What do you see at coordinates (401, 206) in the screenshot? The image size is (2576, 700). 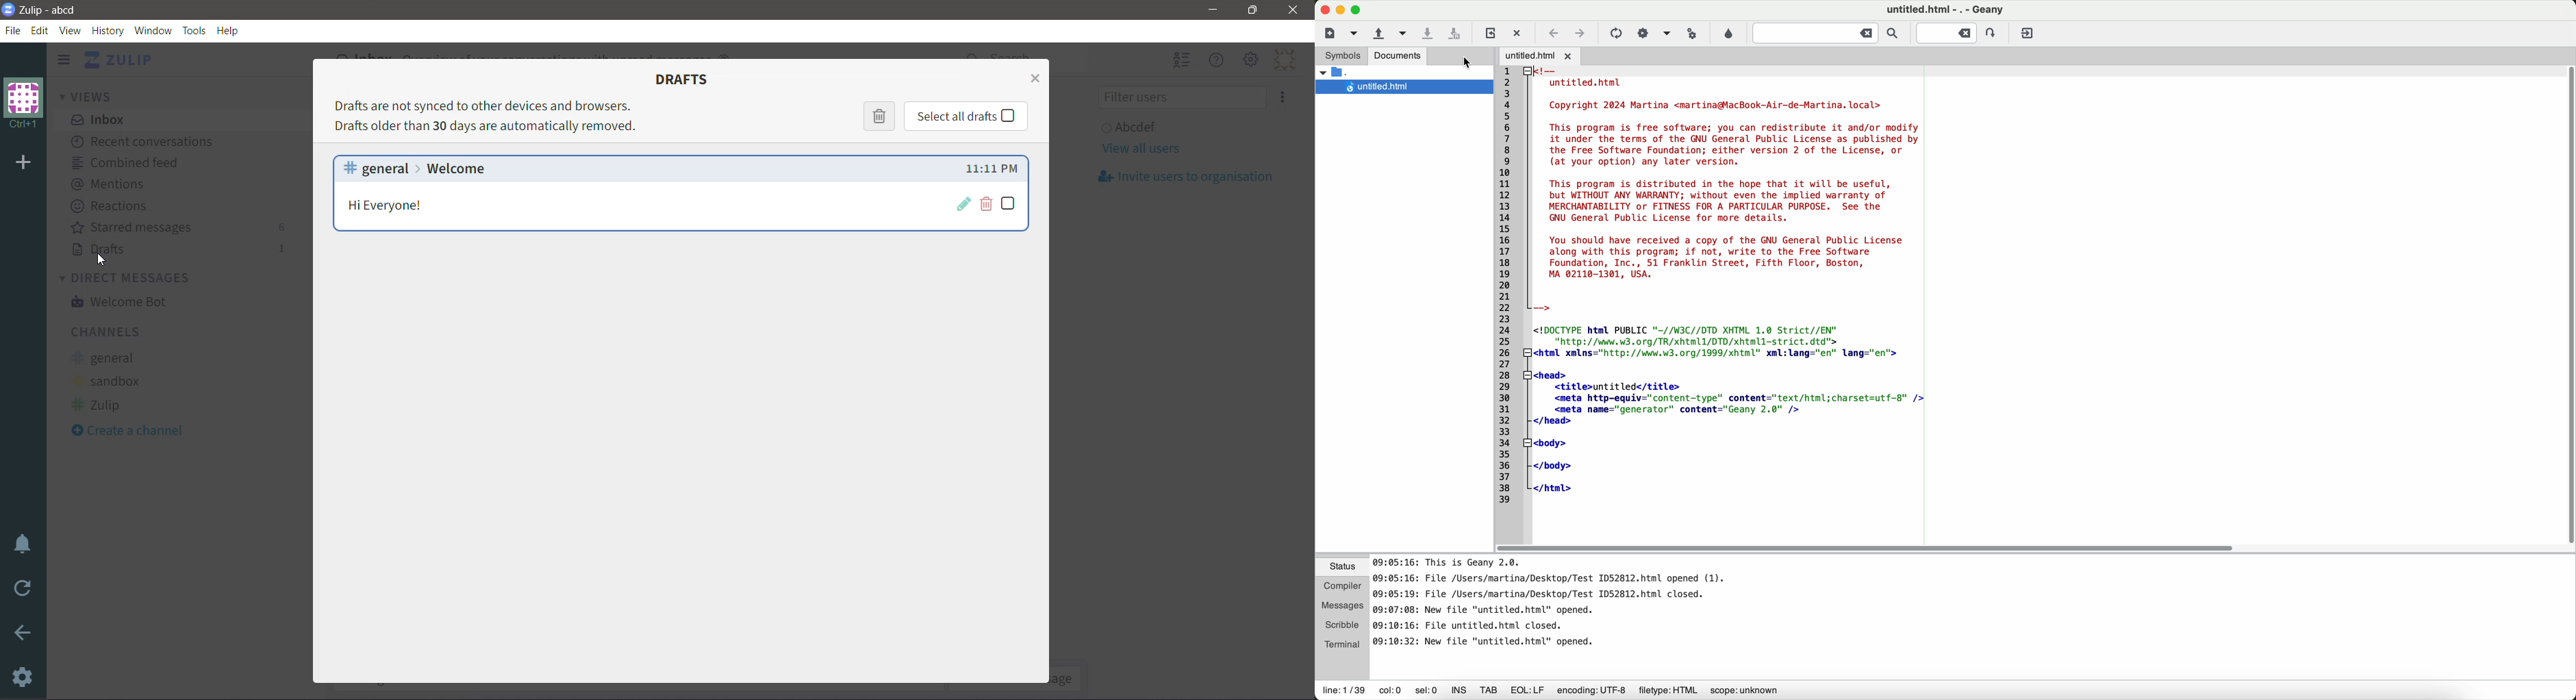 I see `Message Details` at bounding box center [401, 206].